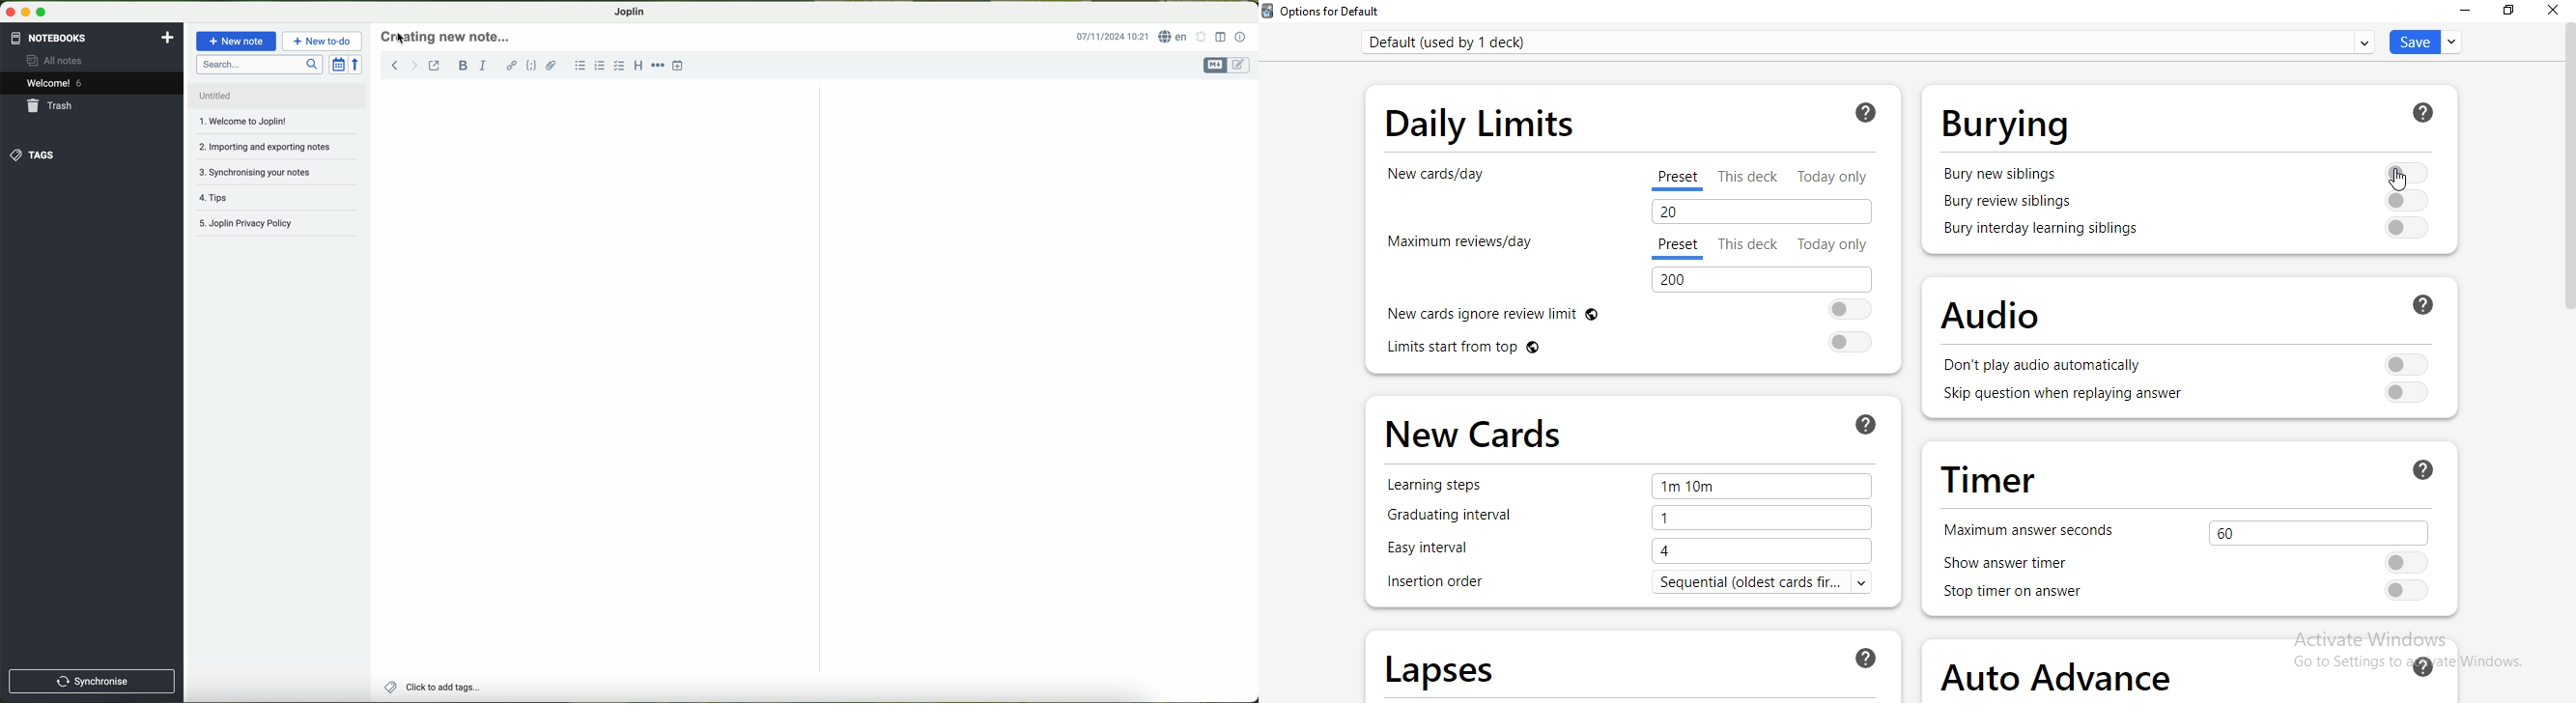  Describe the element at coordinates (1202, 36) in the screenshot. I see `set alarm` at that location.